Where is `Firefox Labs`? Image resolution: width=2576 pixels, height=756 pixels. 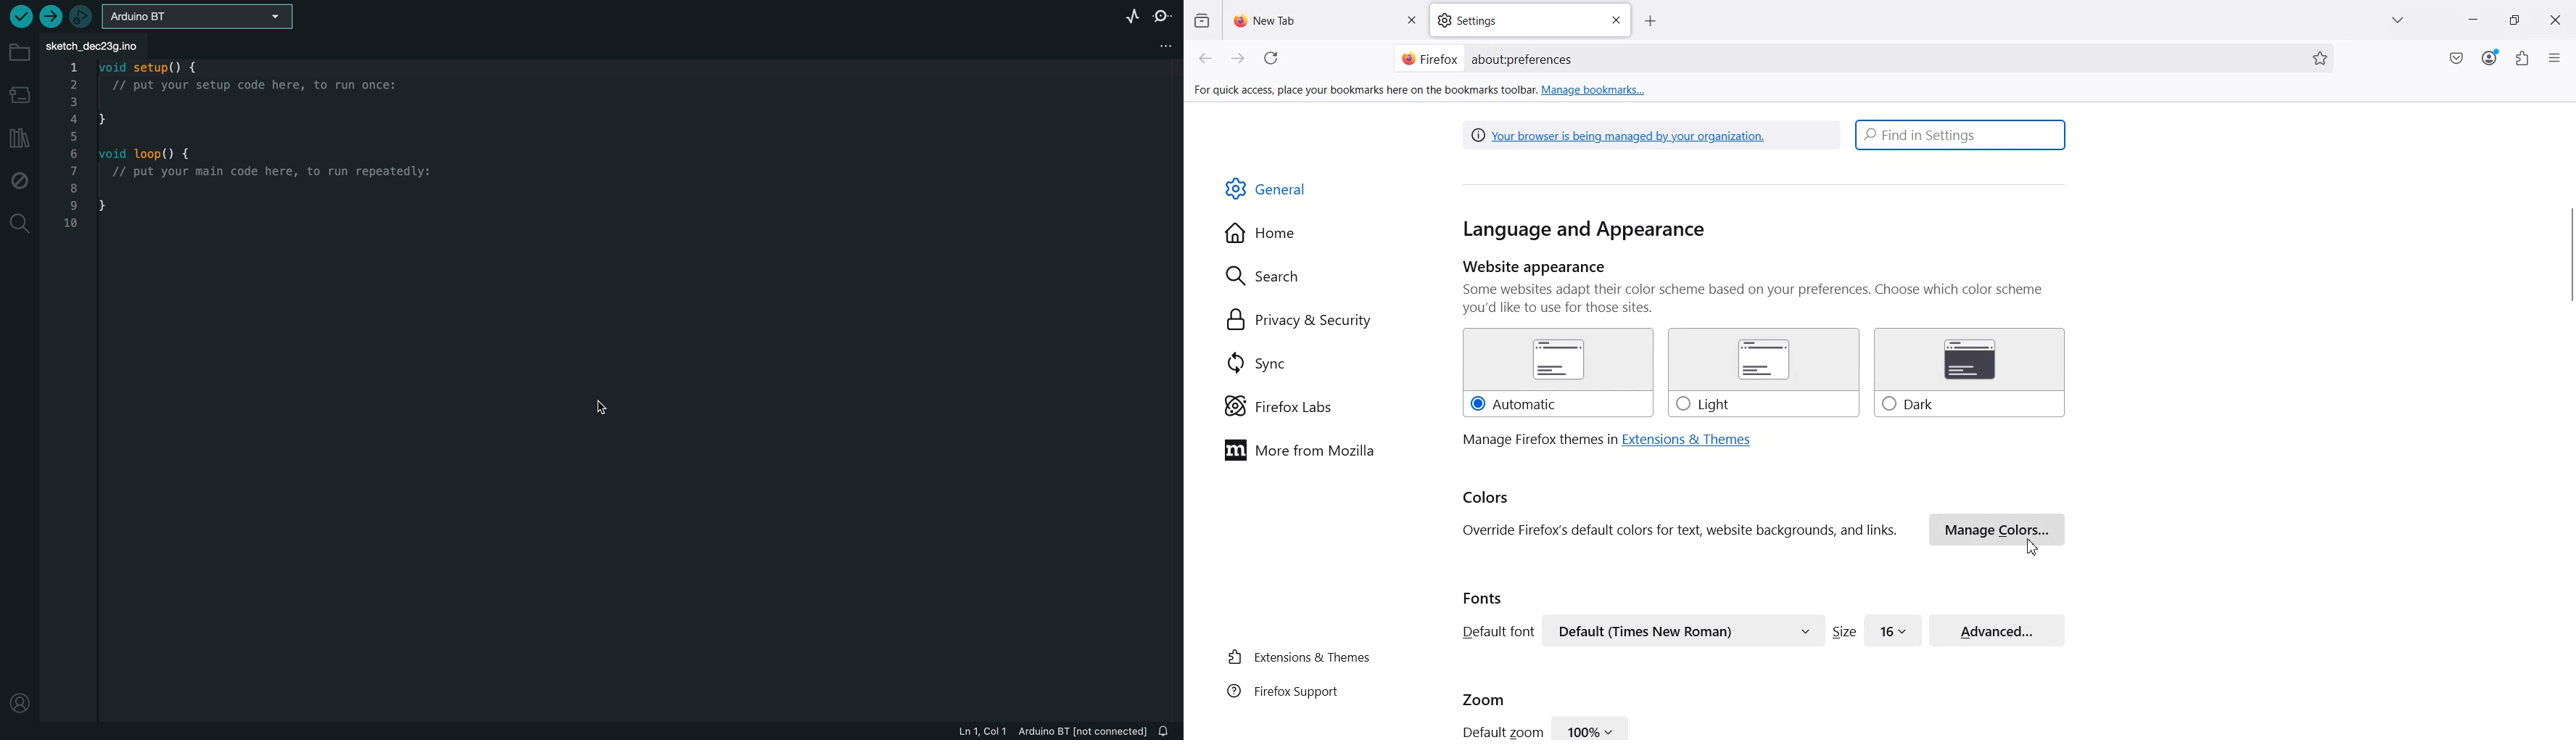 Firefox Labs is located at coordinates (1278, 406).